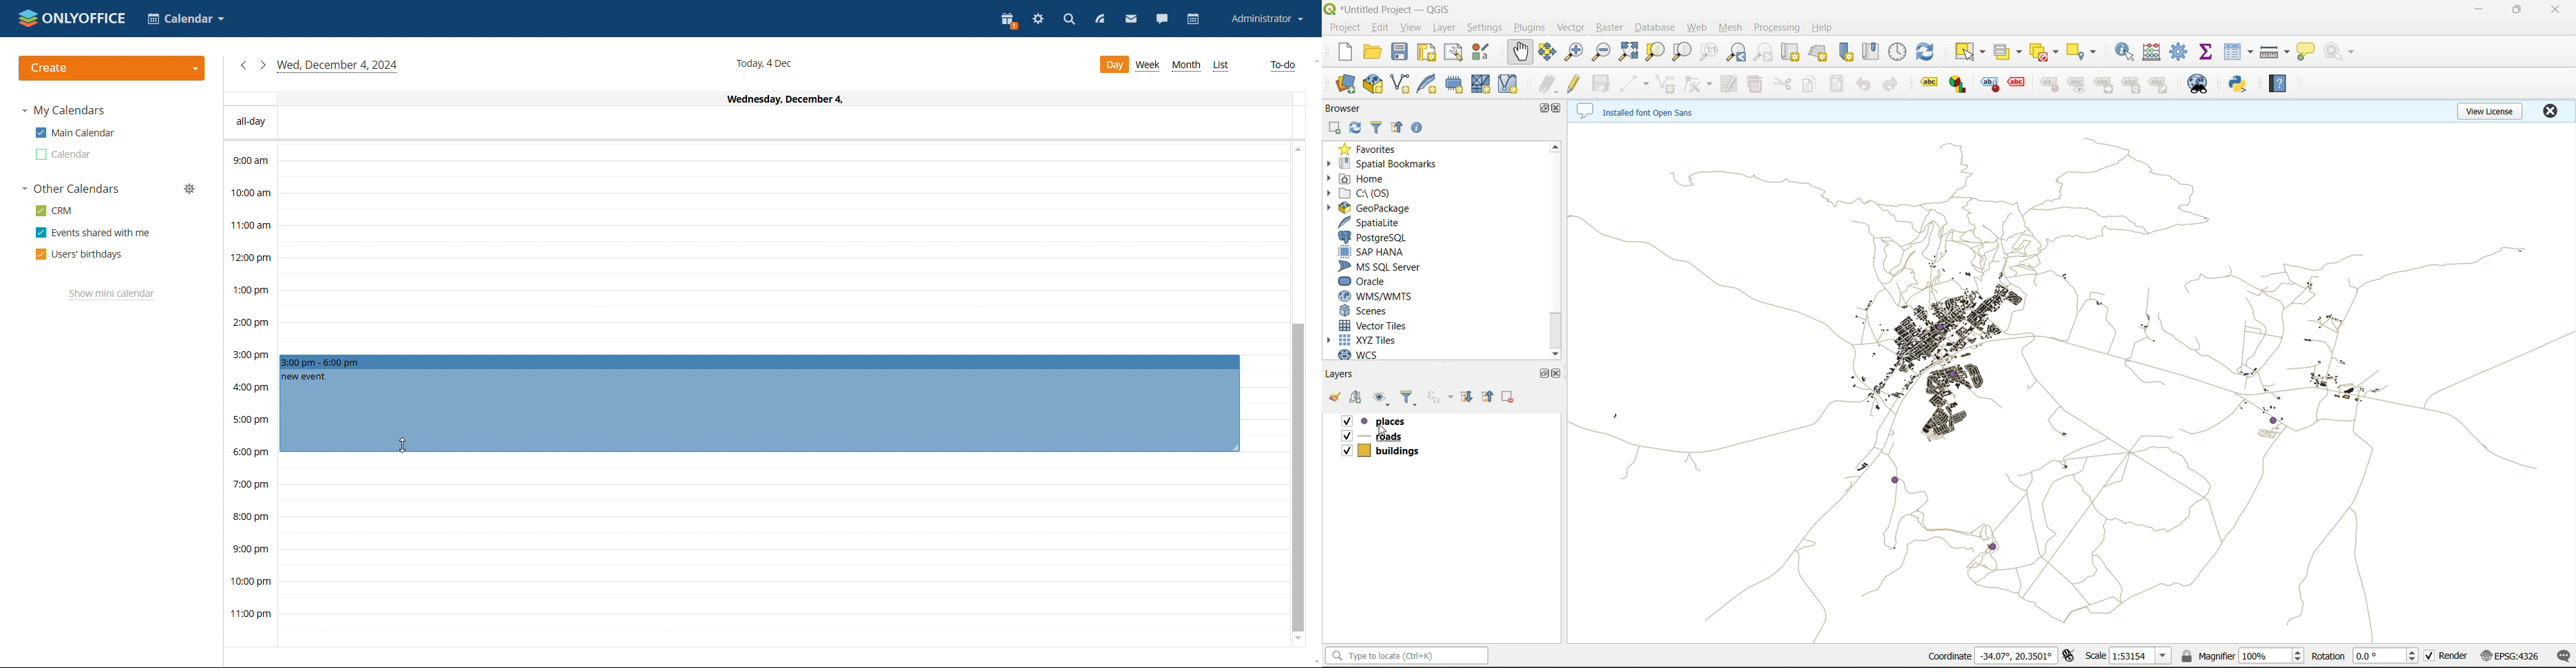 The image size is (2576, 672). What do you see at coordinates (1336, 398) in the screenshot?
I see `open` at bounding box center [1336, 398].